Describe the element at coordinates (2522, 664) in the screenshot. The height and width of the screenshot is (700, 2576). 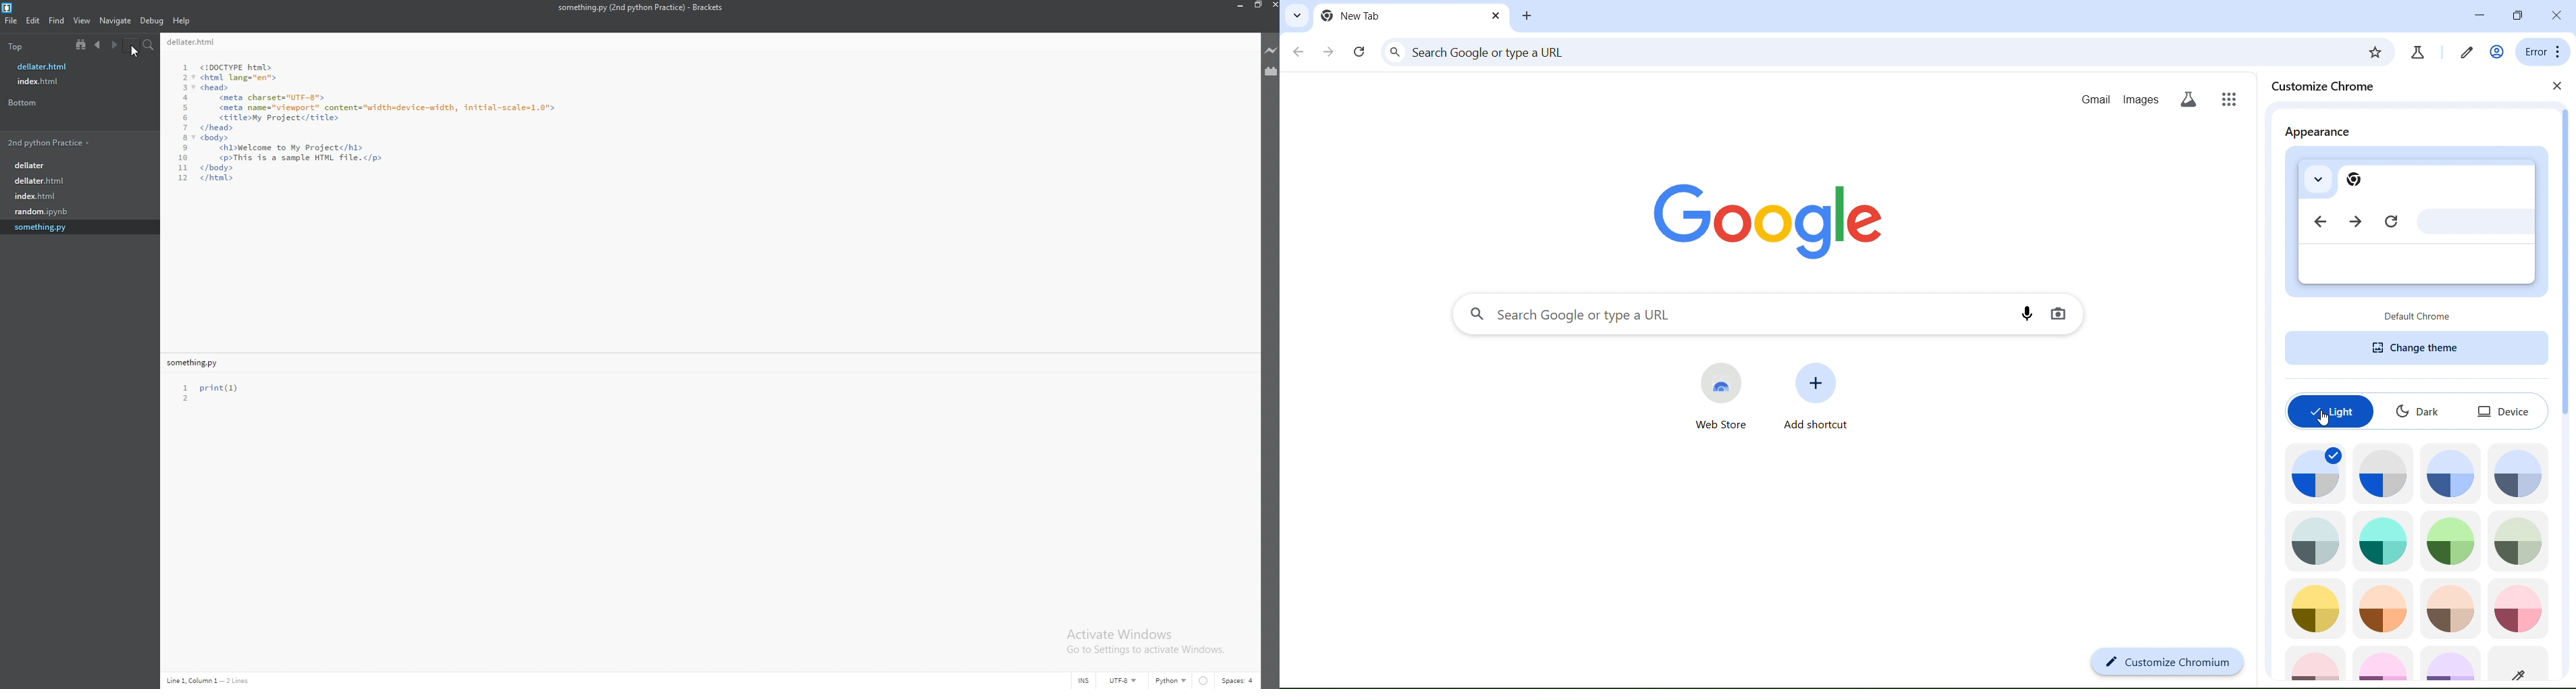
I see `image` at that location.